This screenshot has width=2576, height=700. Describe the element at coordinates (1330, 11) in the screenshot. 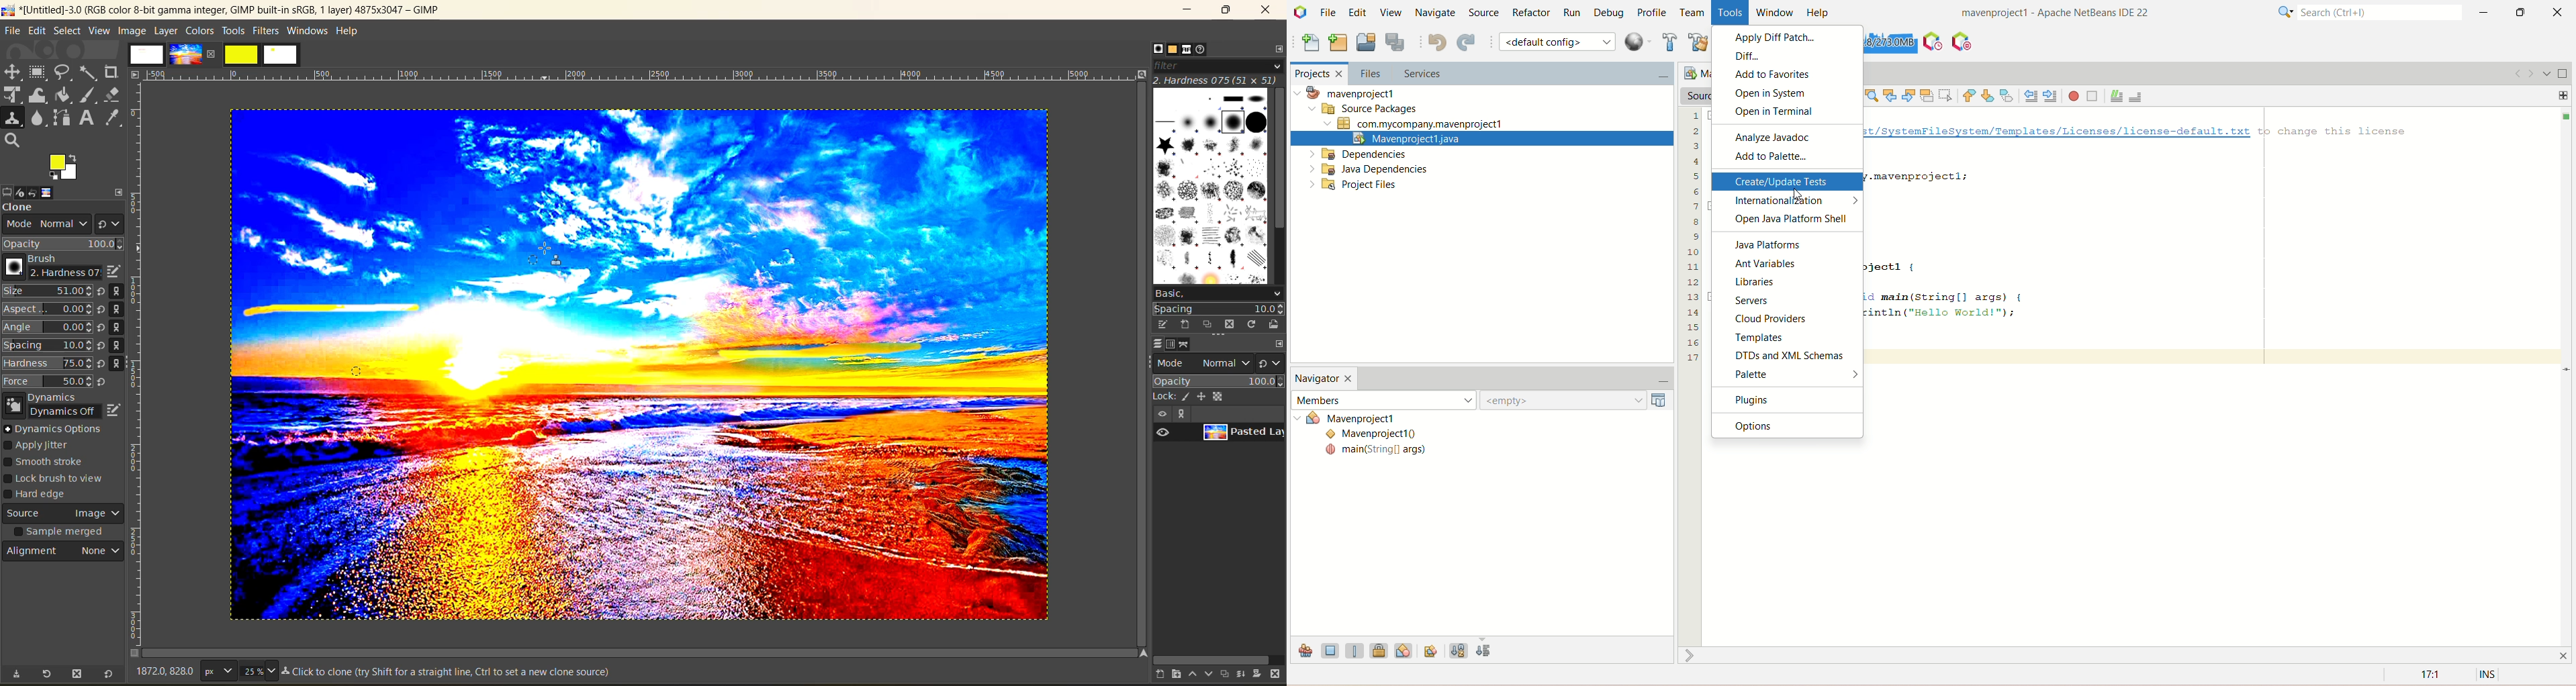

I see `file` at that location.